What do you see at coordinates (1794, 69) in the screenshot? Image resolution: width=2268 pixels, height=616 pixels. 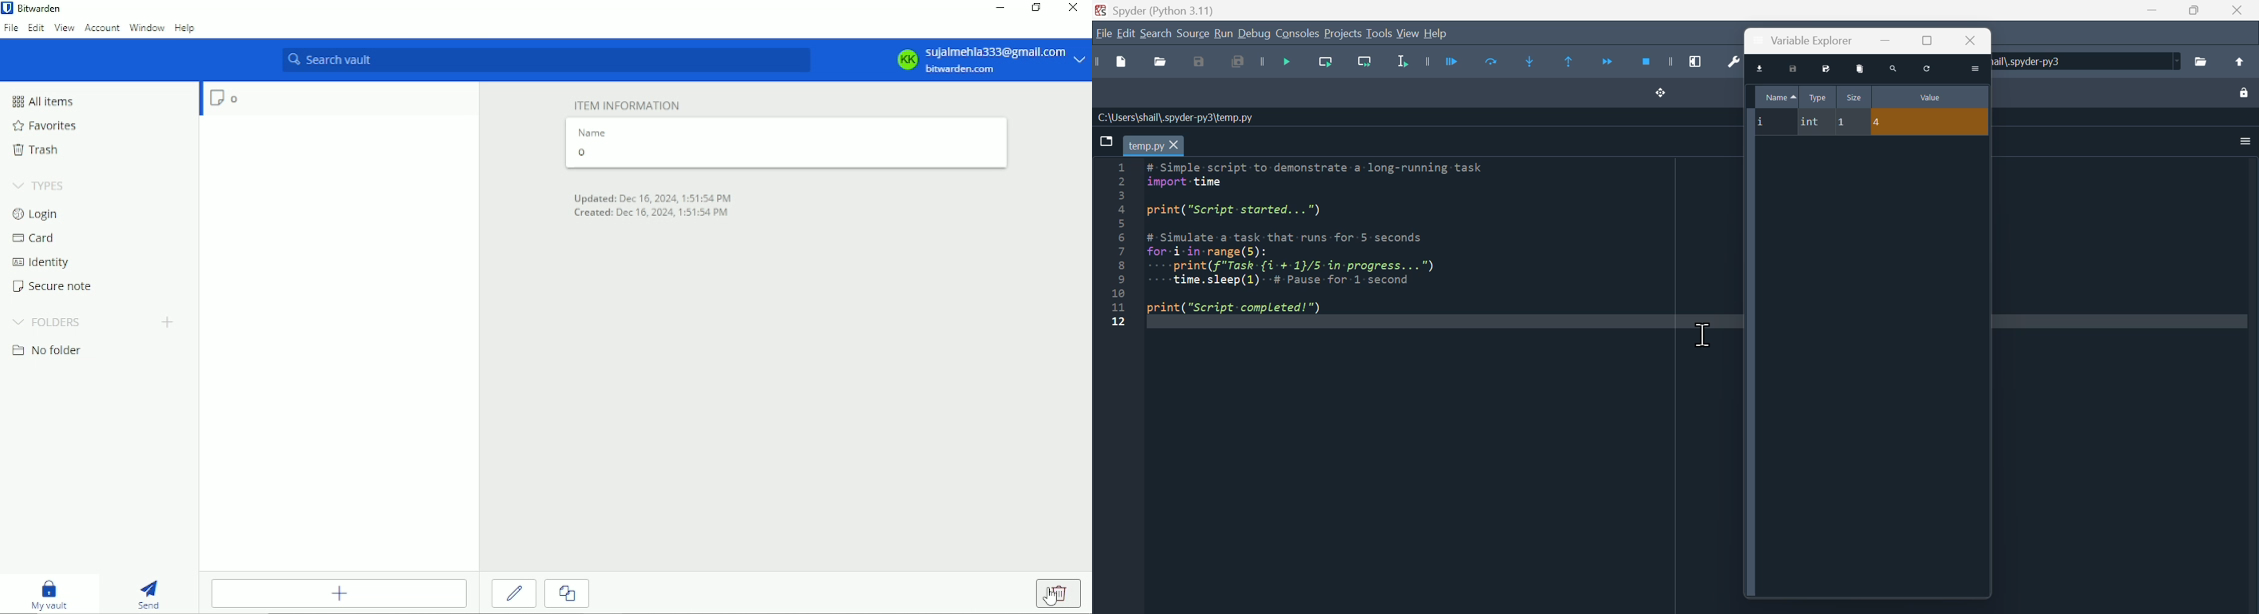 I see `save data` at bounding box center [1794, 69].